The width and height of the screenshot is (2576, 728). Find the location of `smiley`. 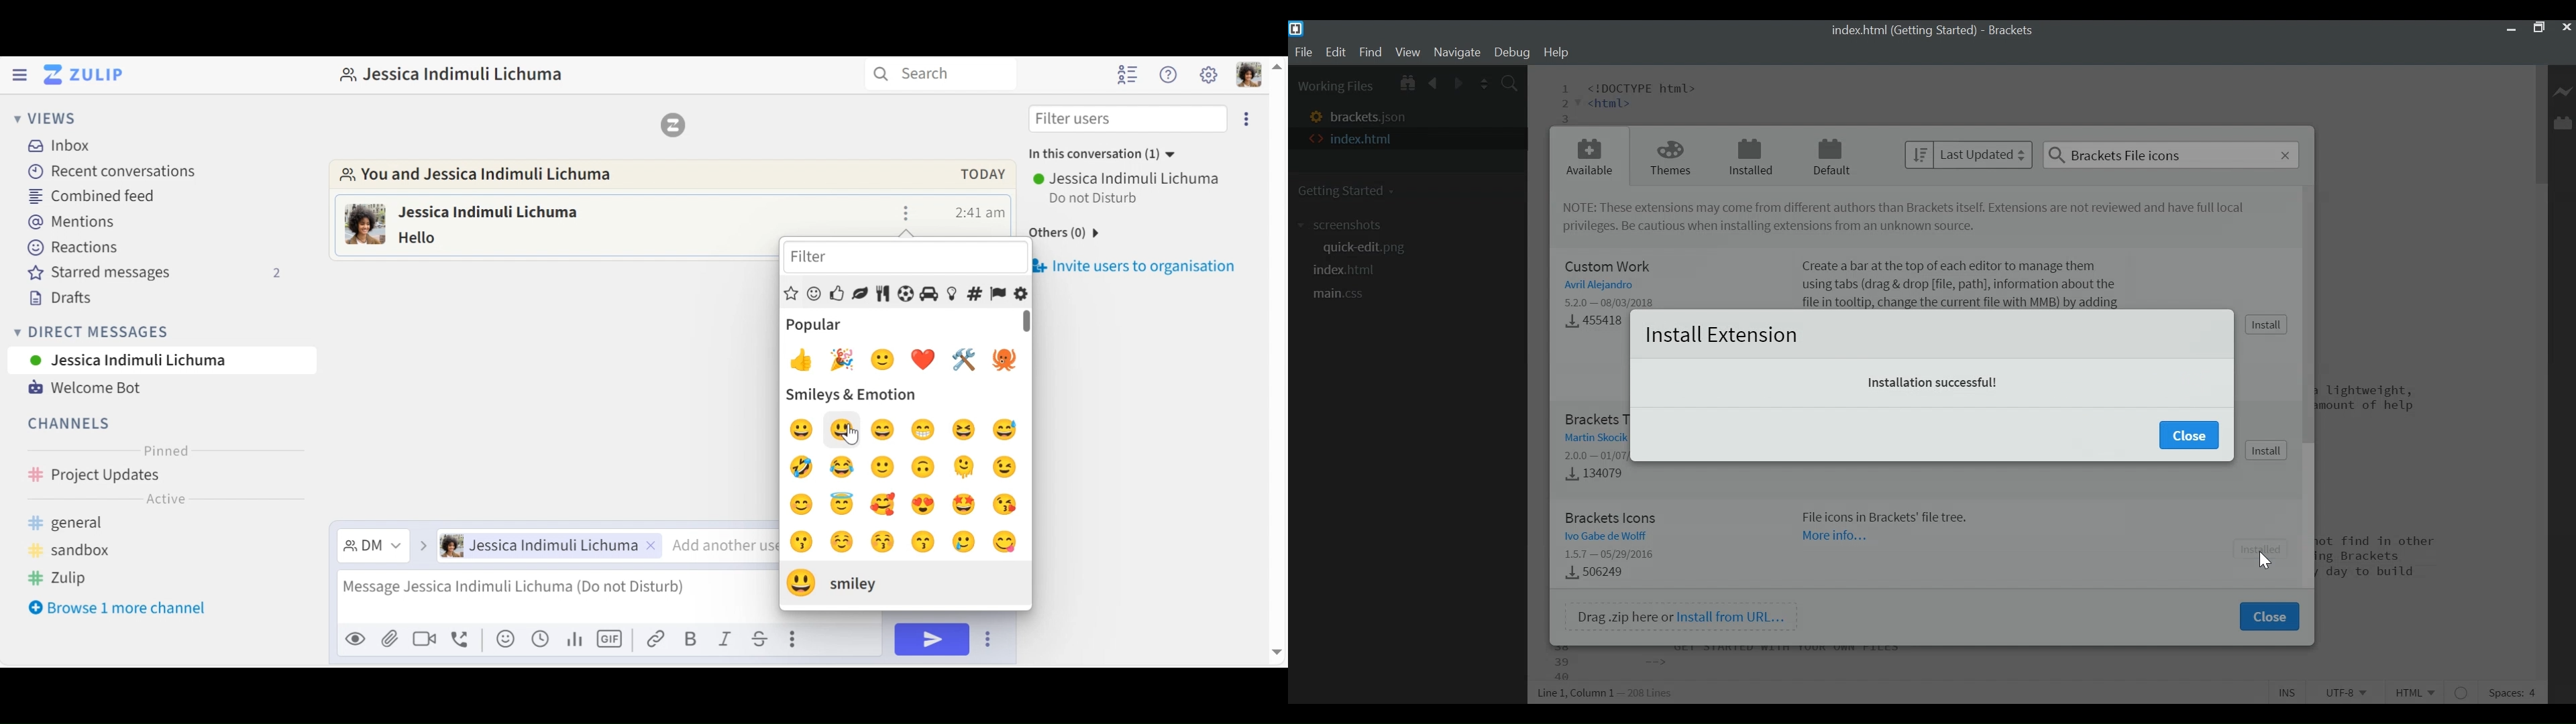

smiley is located at coordinates (888, 359).